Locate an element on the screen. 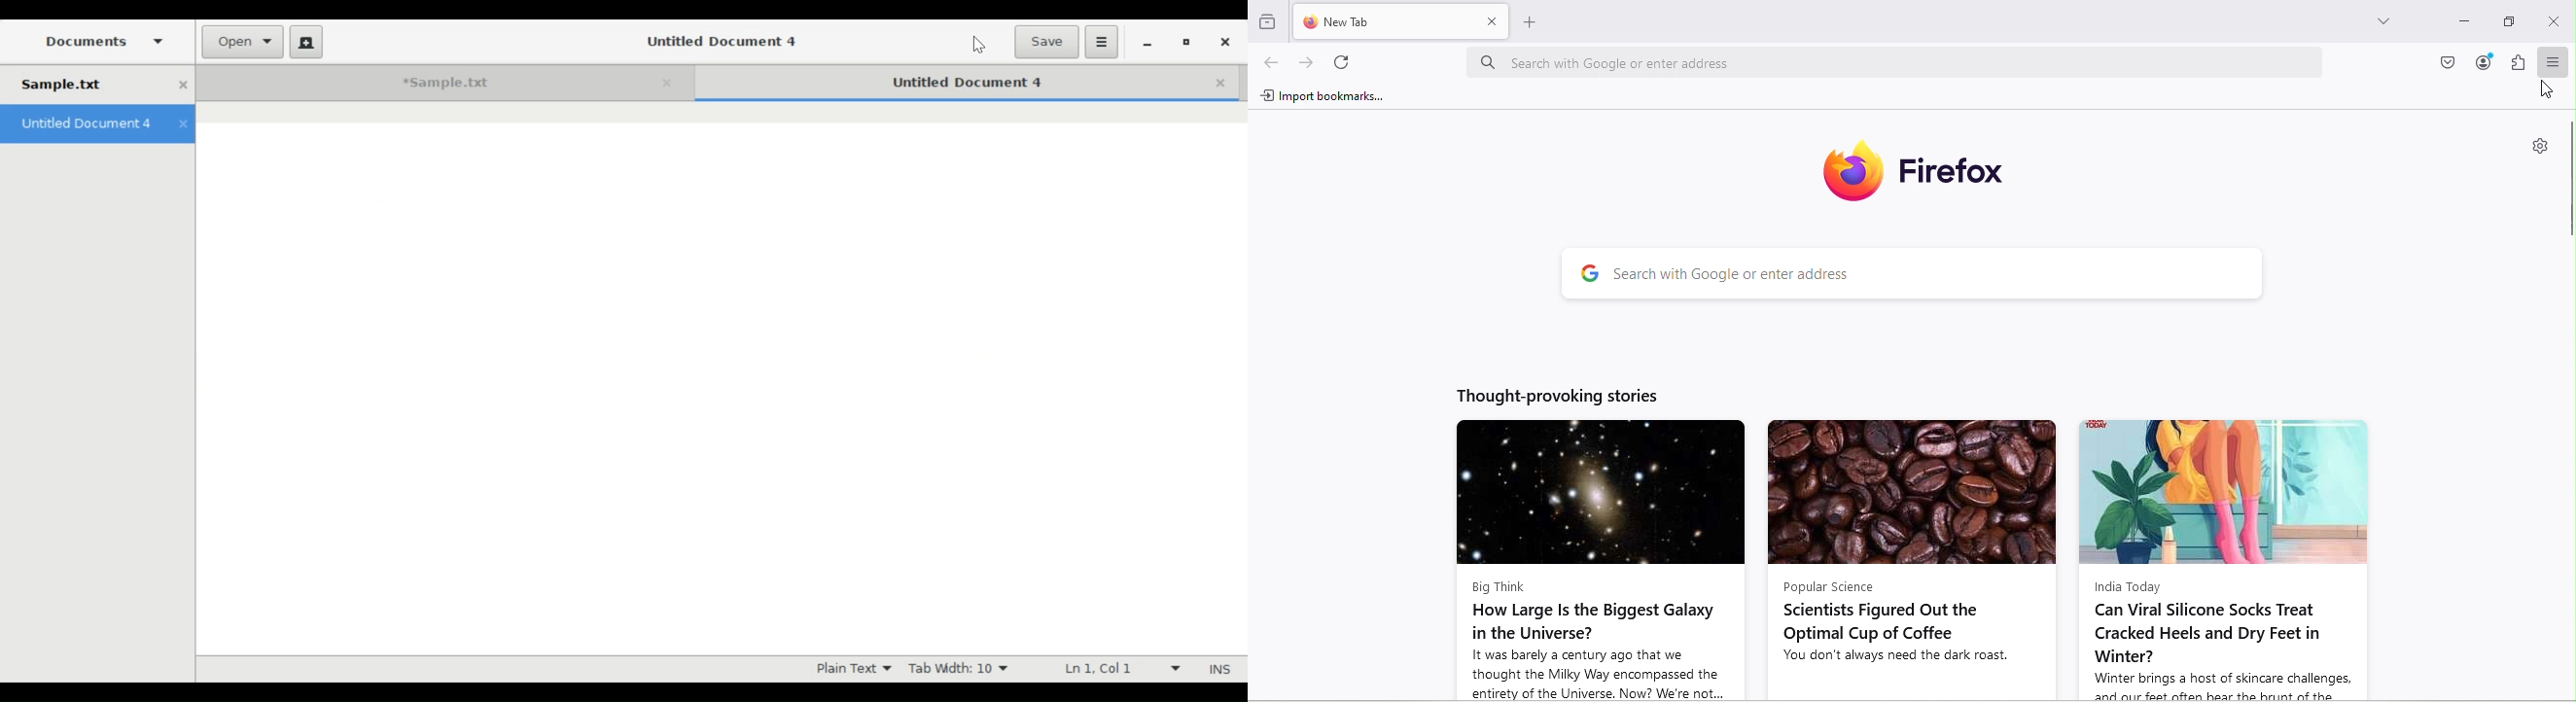 This screenshot has width=2576, height=728. Big Think

How Large Is the Biggest Galaxy
in the Universe?

It was barely a century ago that we
thought the Milky Way encompassed the
entirety of the Universe. Now? We're not... is located at coordinates (1596, 638).